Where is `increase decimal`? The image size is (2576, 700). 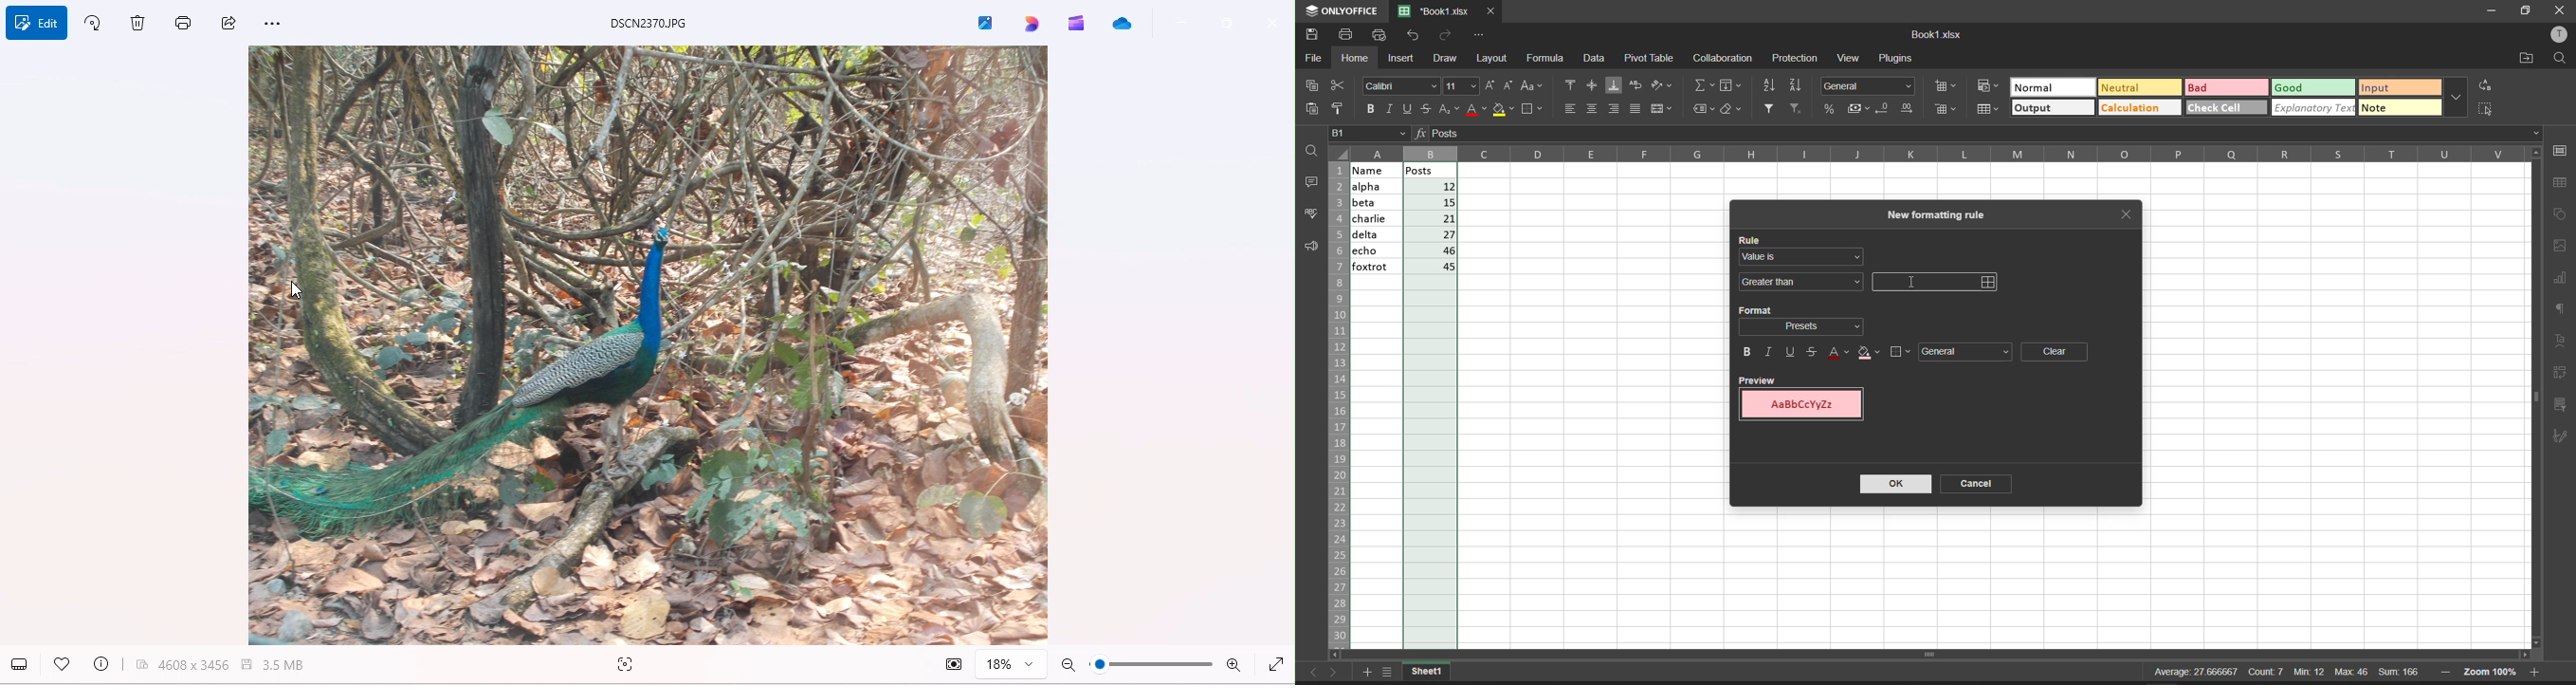 increase decimal is located at coordinates (1906, 109).